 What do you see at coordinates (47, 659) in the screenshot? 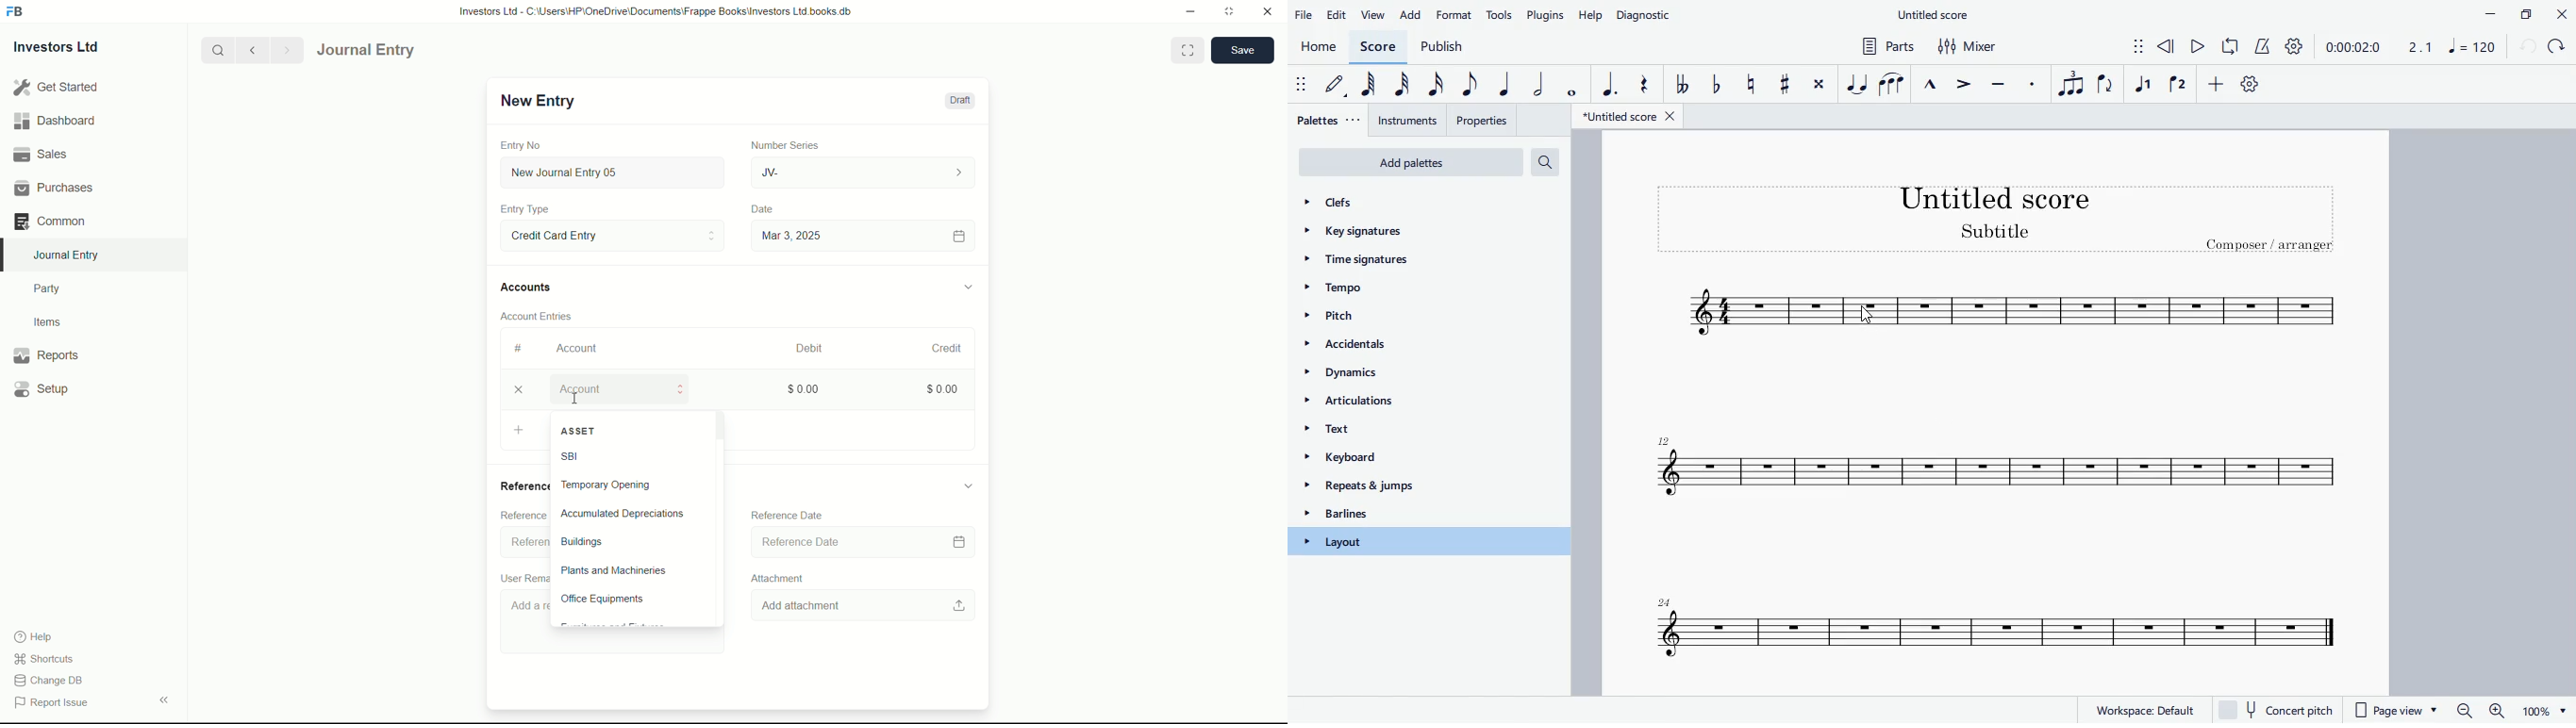
I see `shortcuts` at bounding box center [47, 659].